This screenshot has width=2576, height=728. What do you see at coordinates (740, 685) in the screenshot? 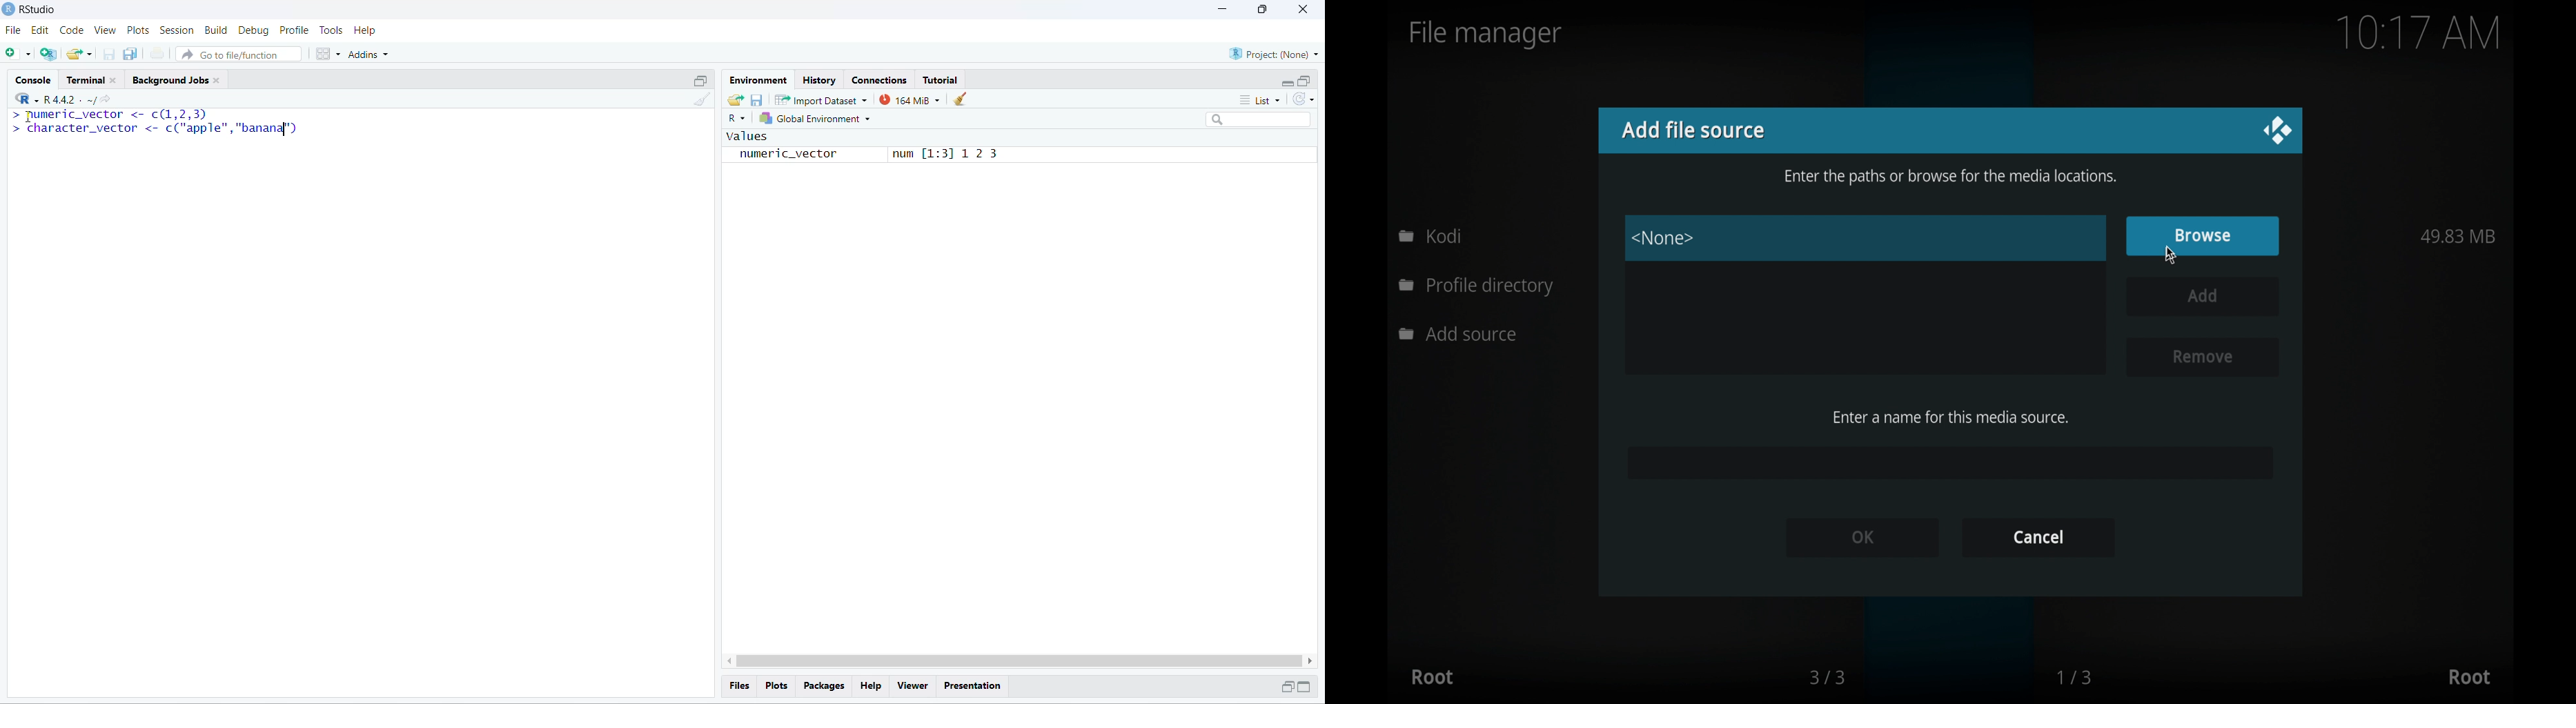
I see `Files` at bounding box center [740, 685].